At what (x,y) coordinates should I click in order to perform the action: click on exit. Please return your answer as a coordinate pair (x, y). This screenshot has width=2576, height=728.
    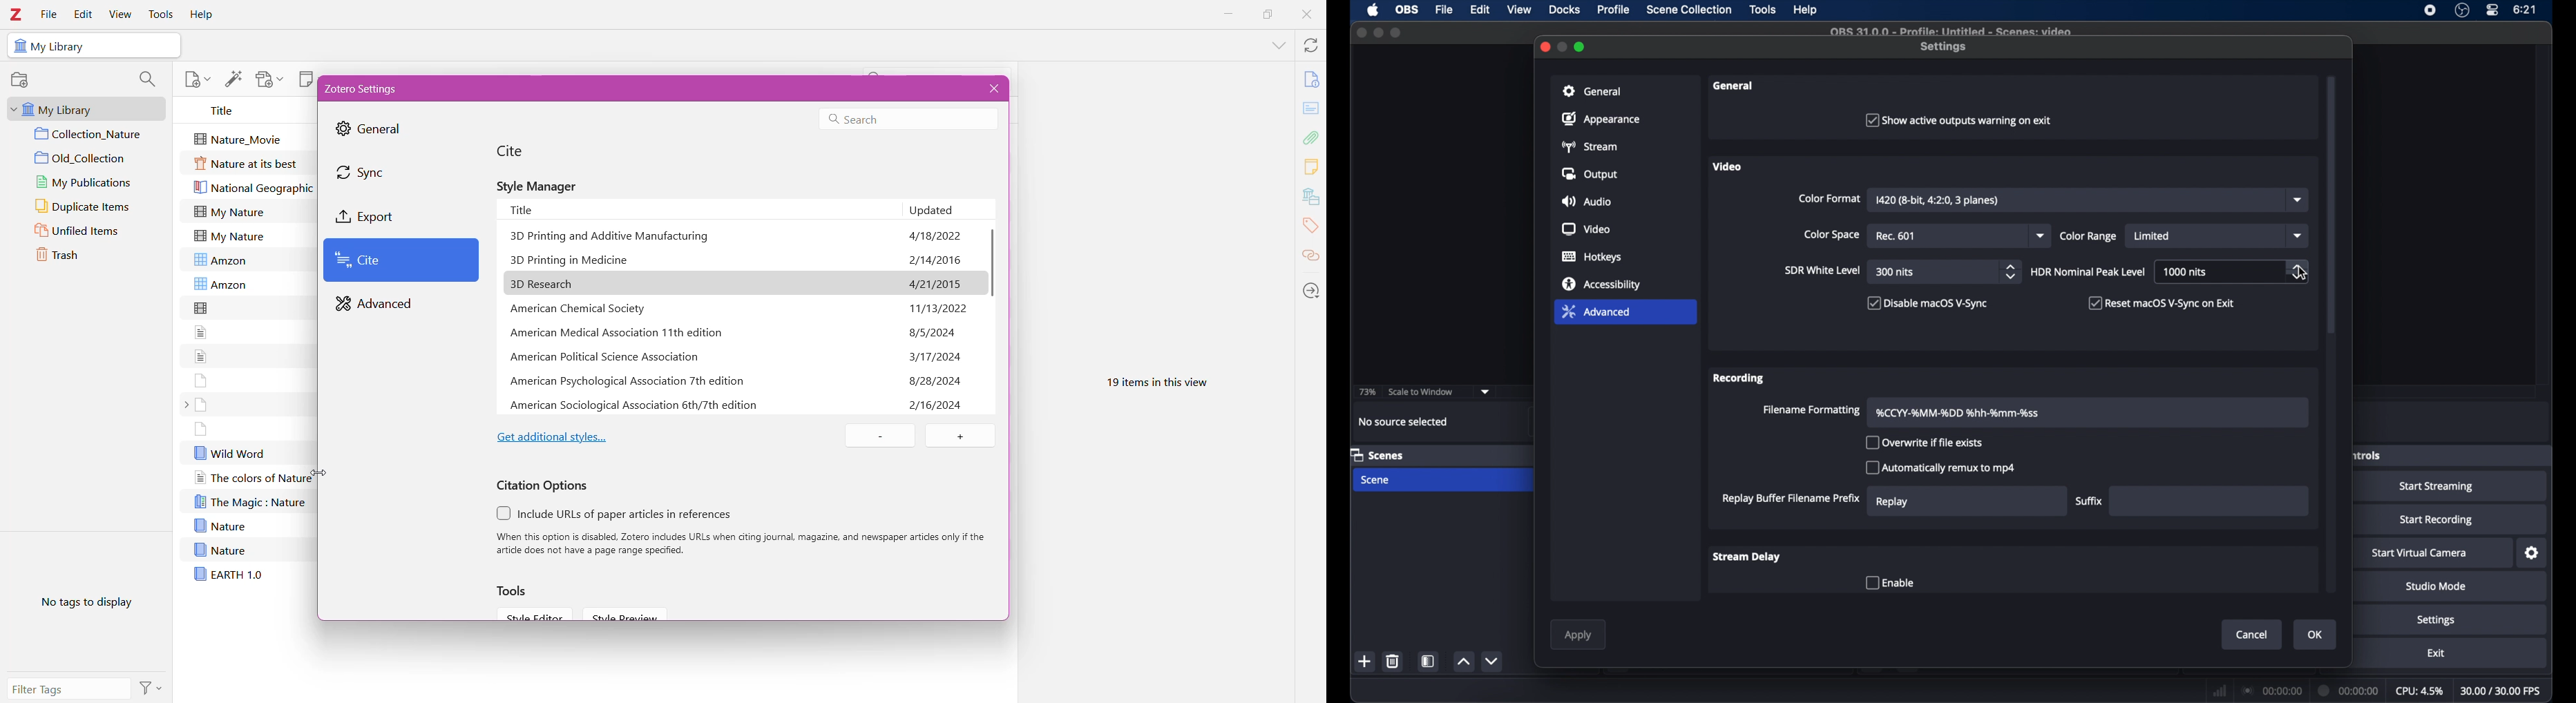
    Looking at the image, I should click on (2436, 653).